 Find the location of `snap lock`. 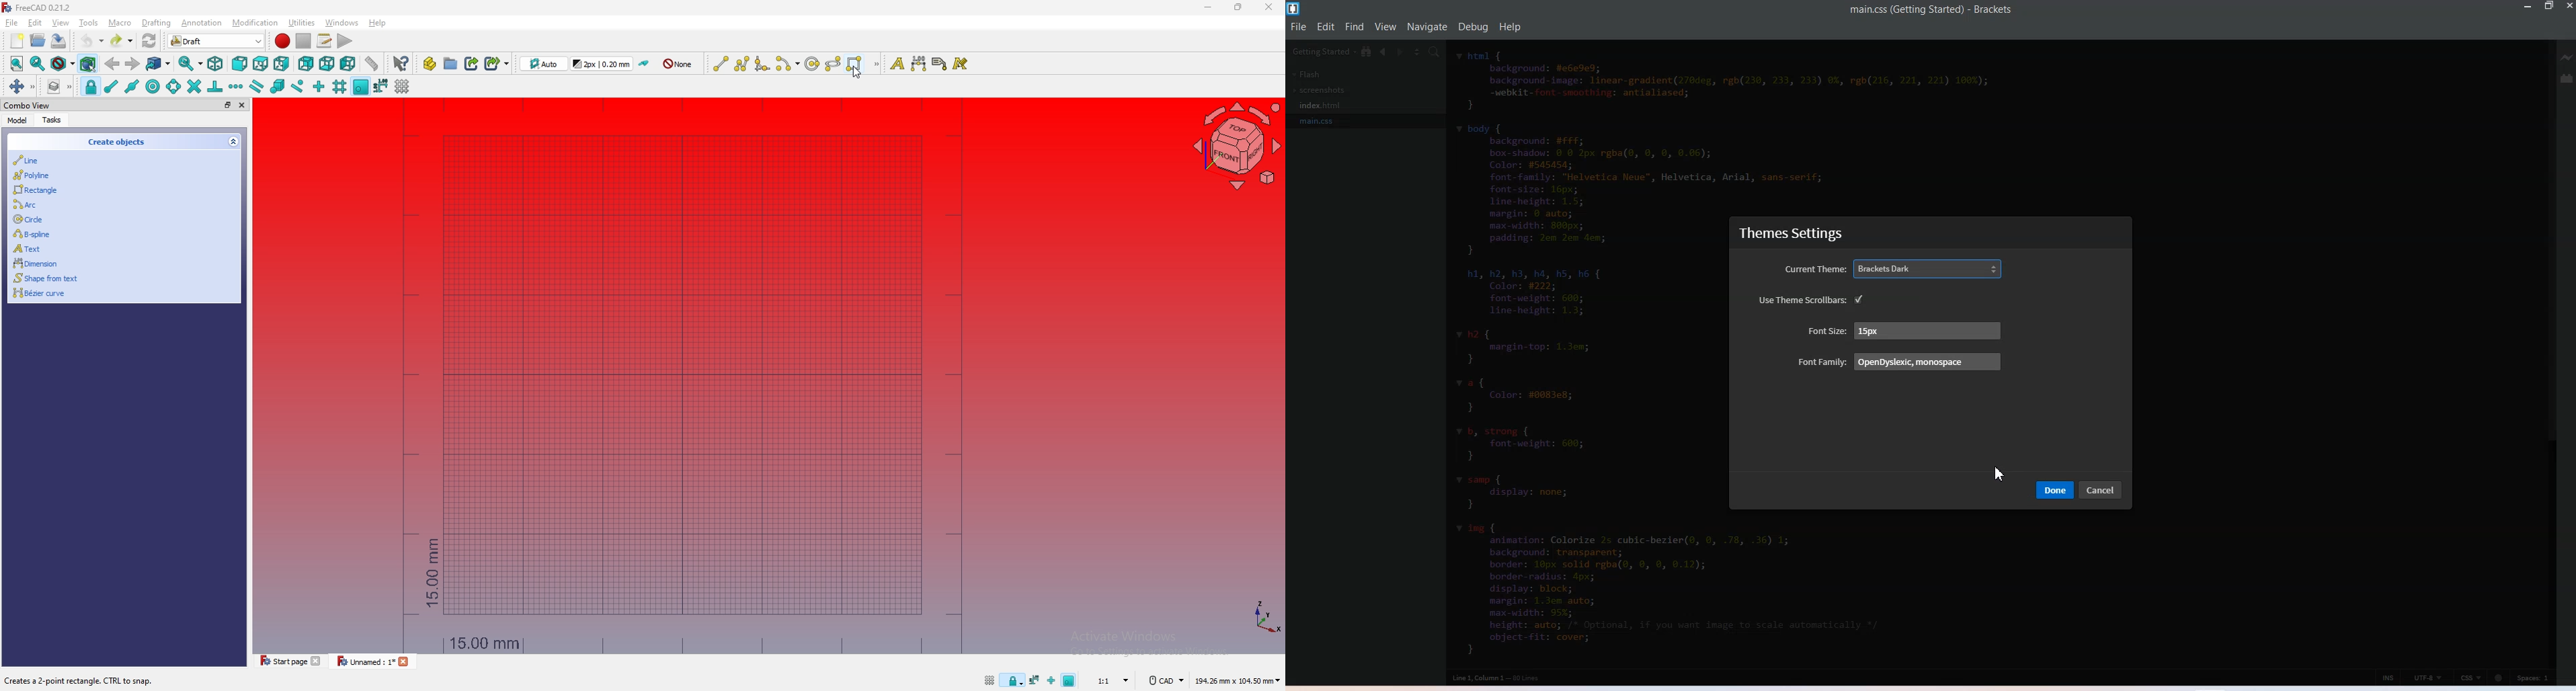

snap lock is located at coordinates (90, 86).